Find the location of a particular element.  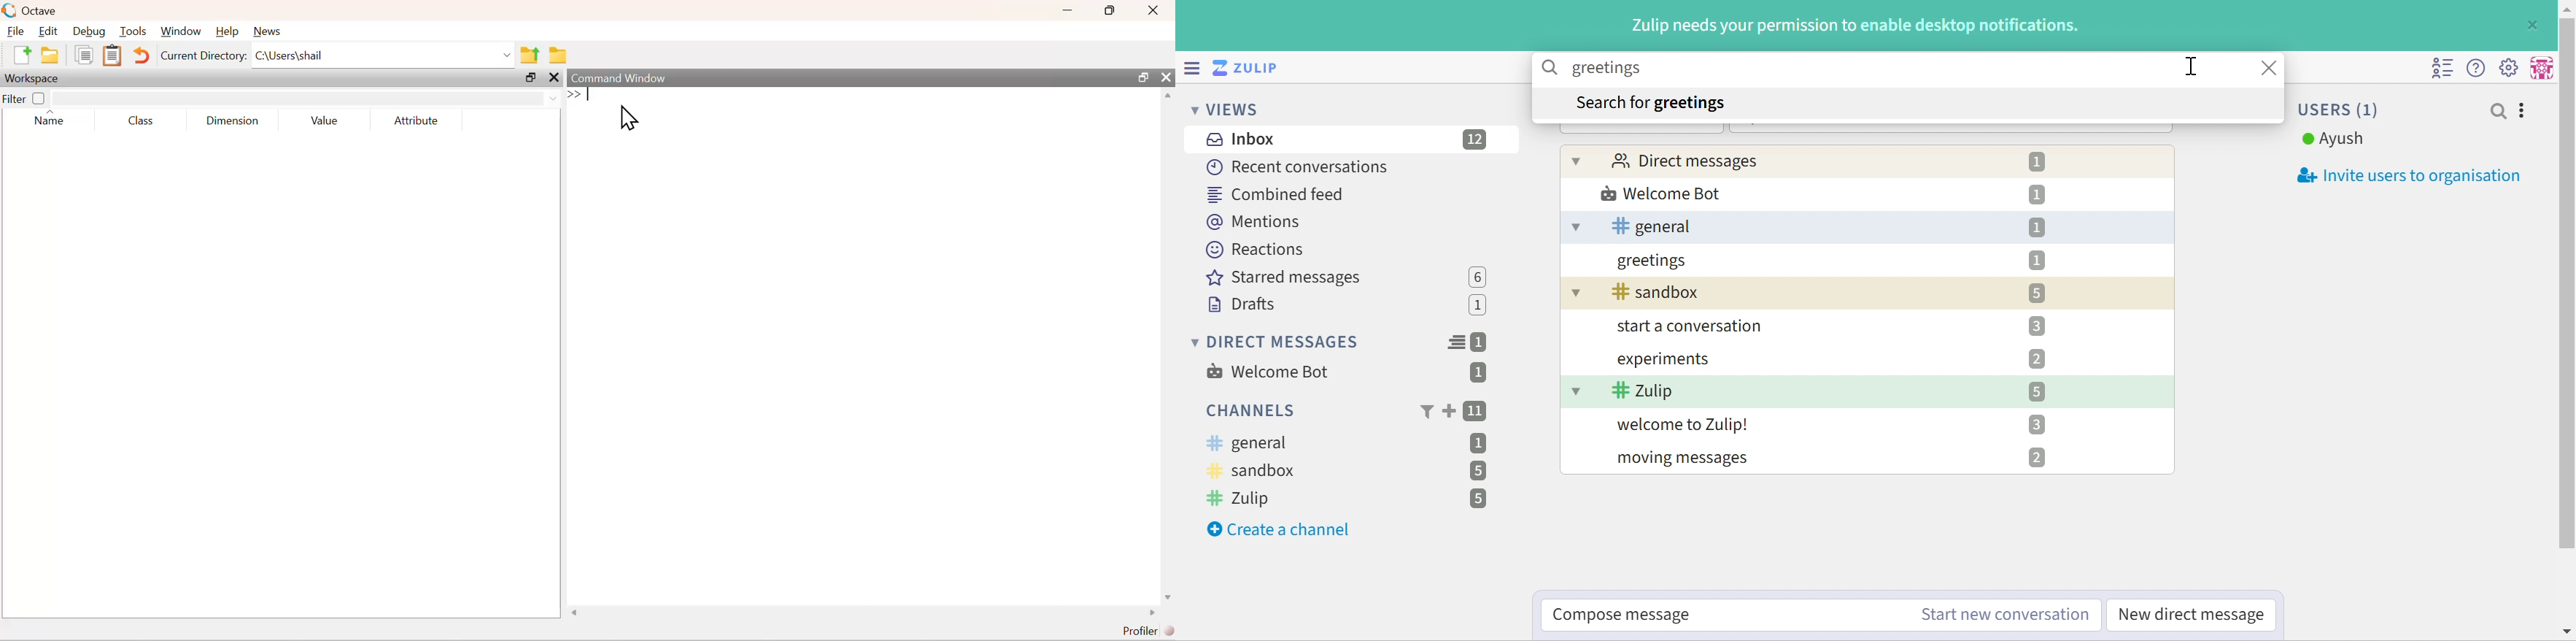

scroll right is located at coordinates (1151, 615).